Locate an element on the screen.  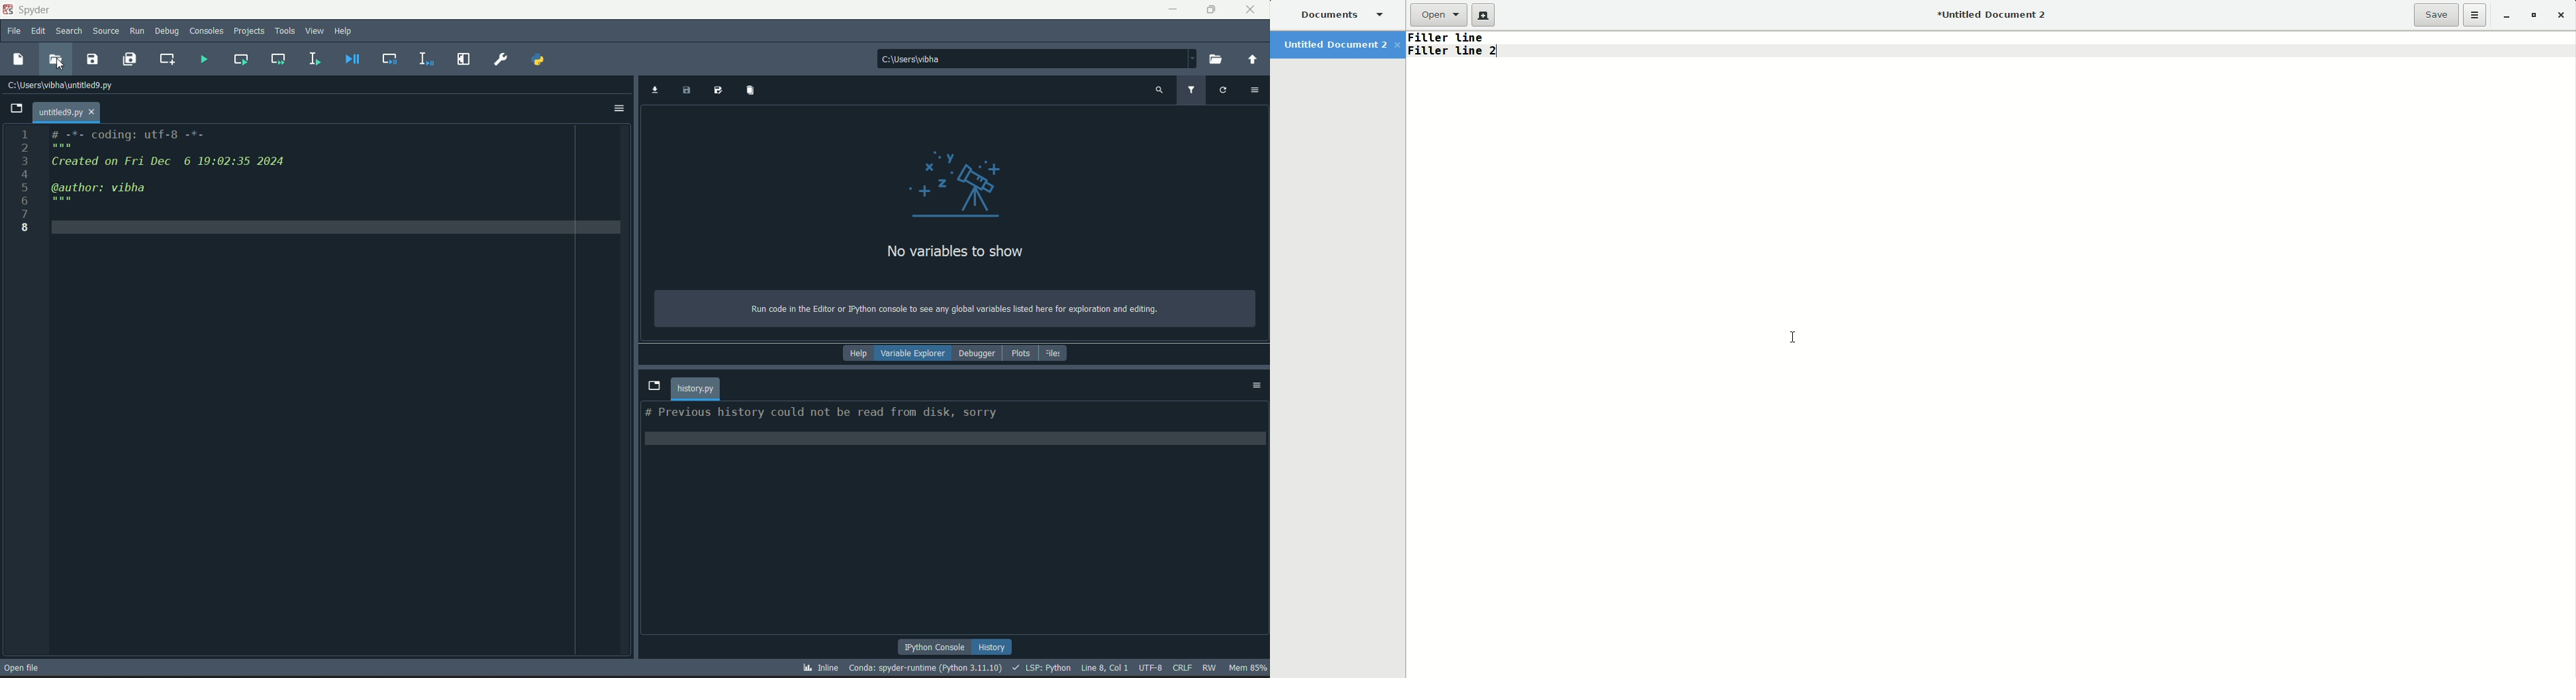
browse tabs is located at coordinates (15, 107).